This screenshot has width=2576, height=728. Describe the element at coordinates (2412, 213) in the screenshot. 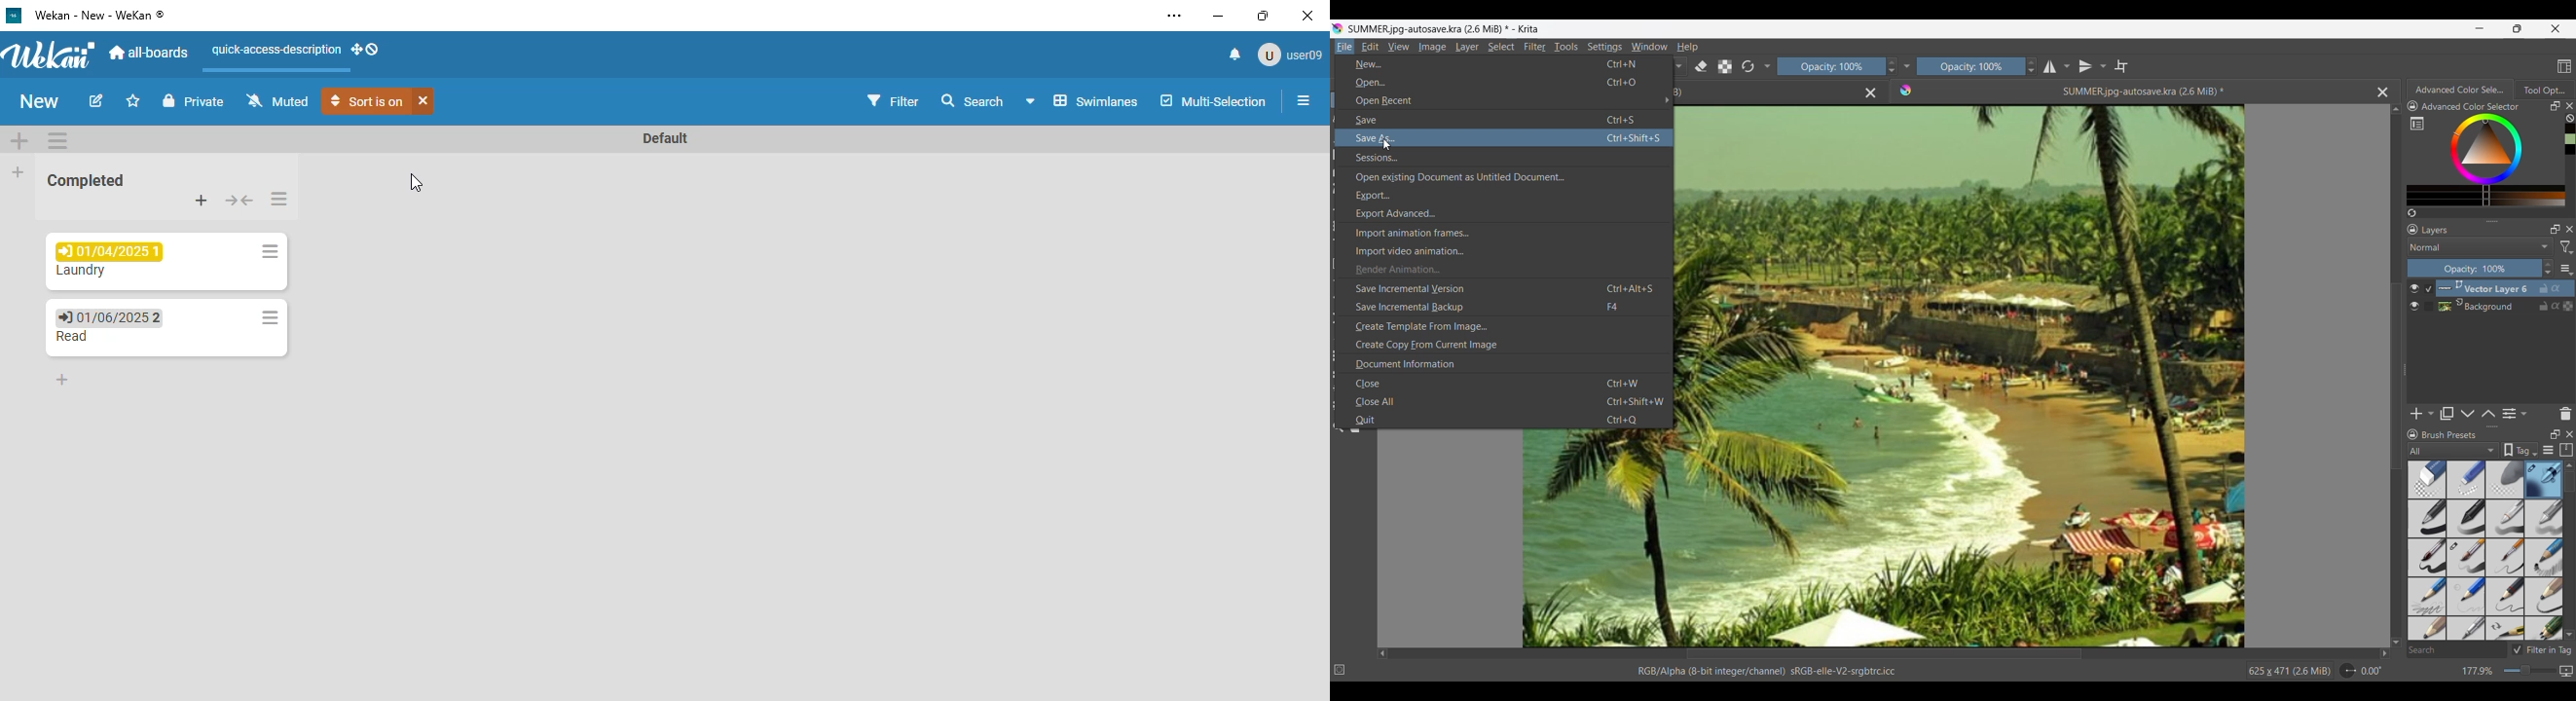

I see `Create a list of colors from the image` at that location.